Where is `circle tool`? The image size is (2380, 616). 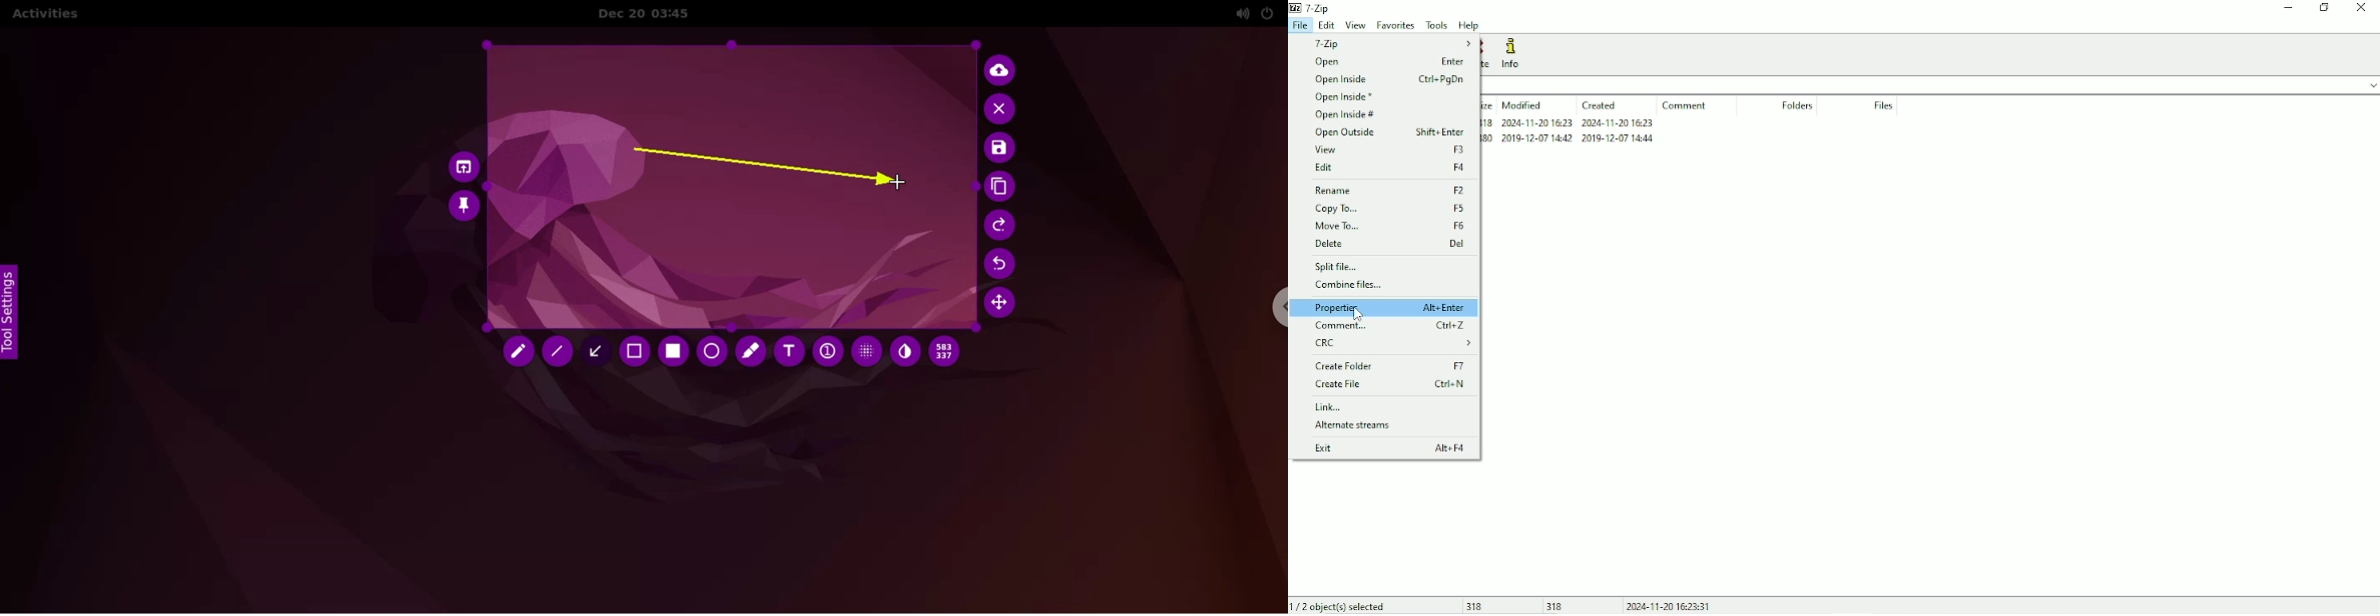
circle tool is located at coordinates (710, 351).